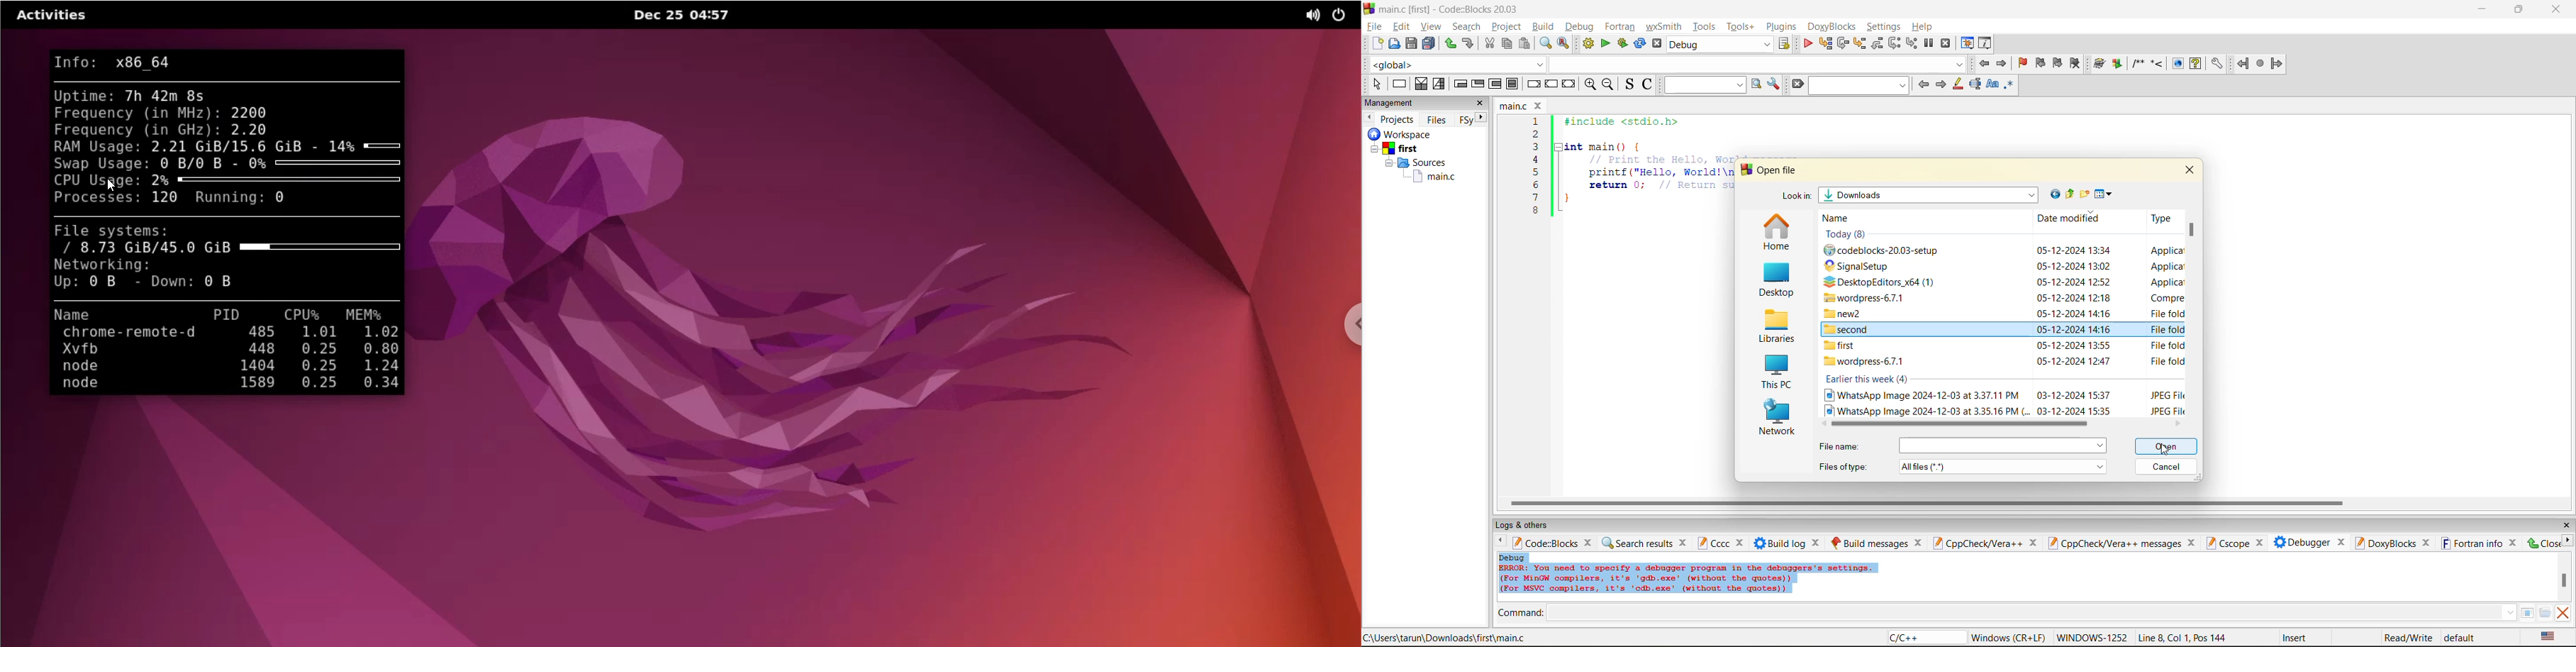 The height and width of the screenshot is (672, 2576). Describe the element at coordinates (1807, 44) in the screenshot. I see `debug/continue` at that location.